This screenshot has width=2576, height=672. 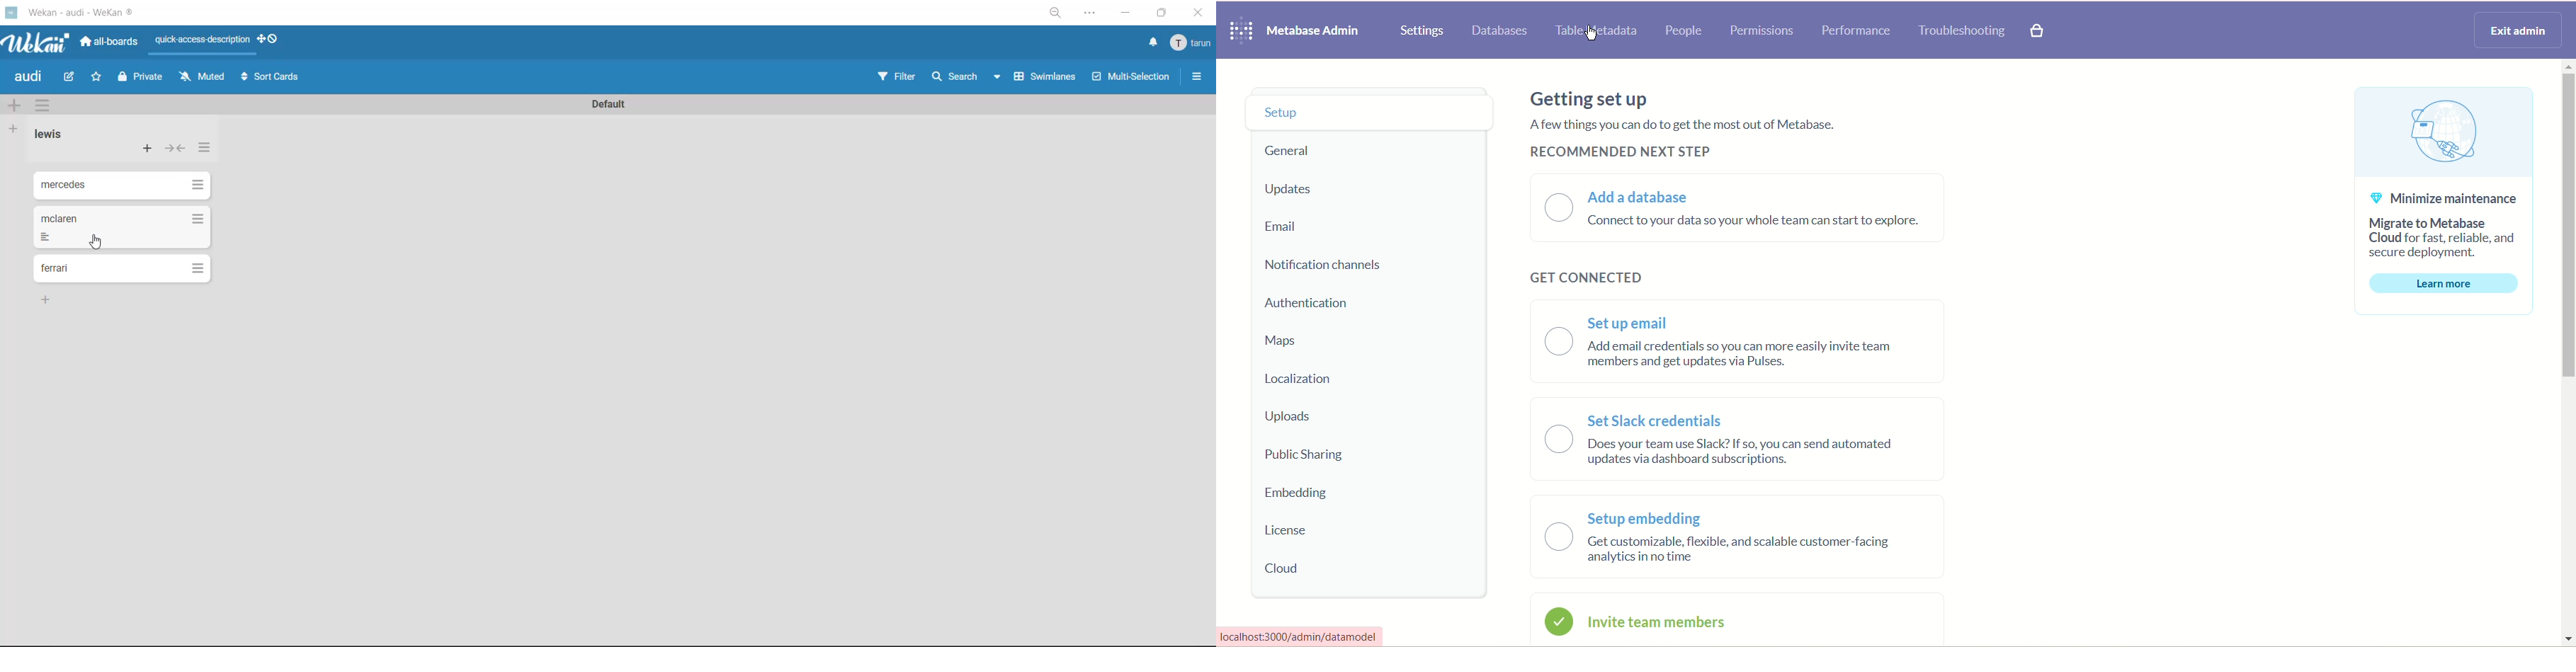 I want to click on show desktop drag handles, so click(x=270, y=39).